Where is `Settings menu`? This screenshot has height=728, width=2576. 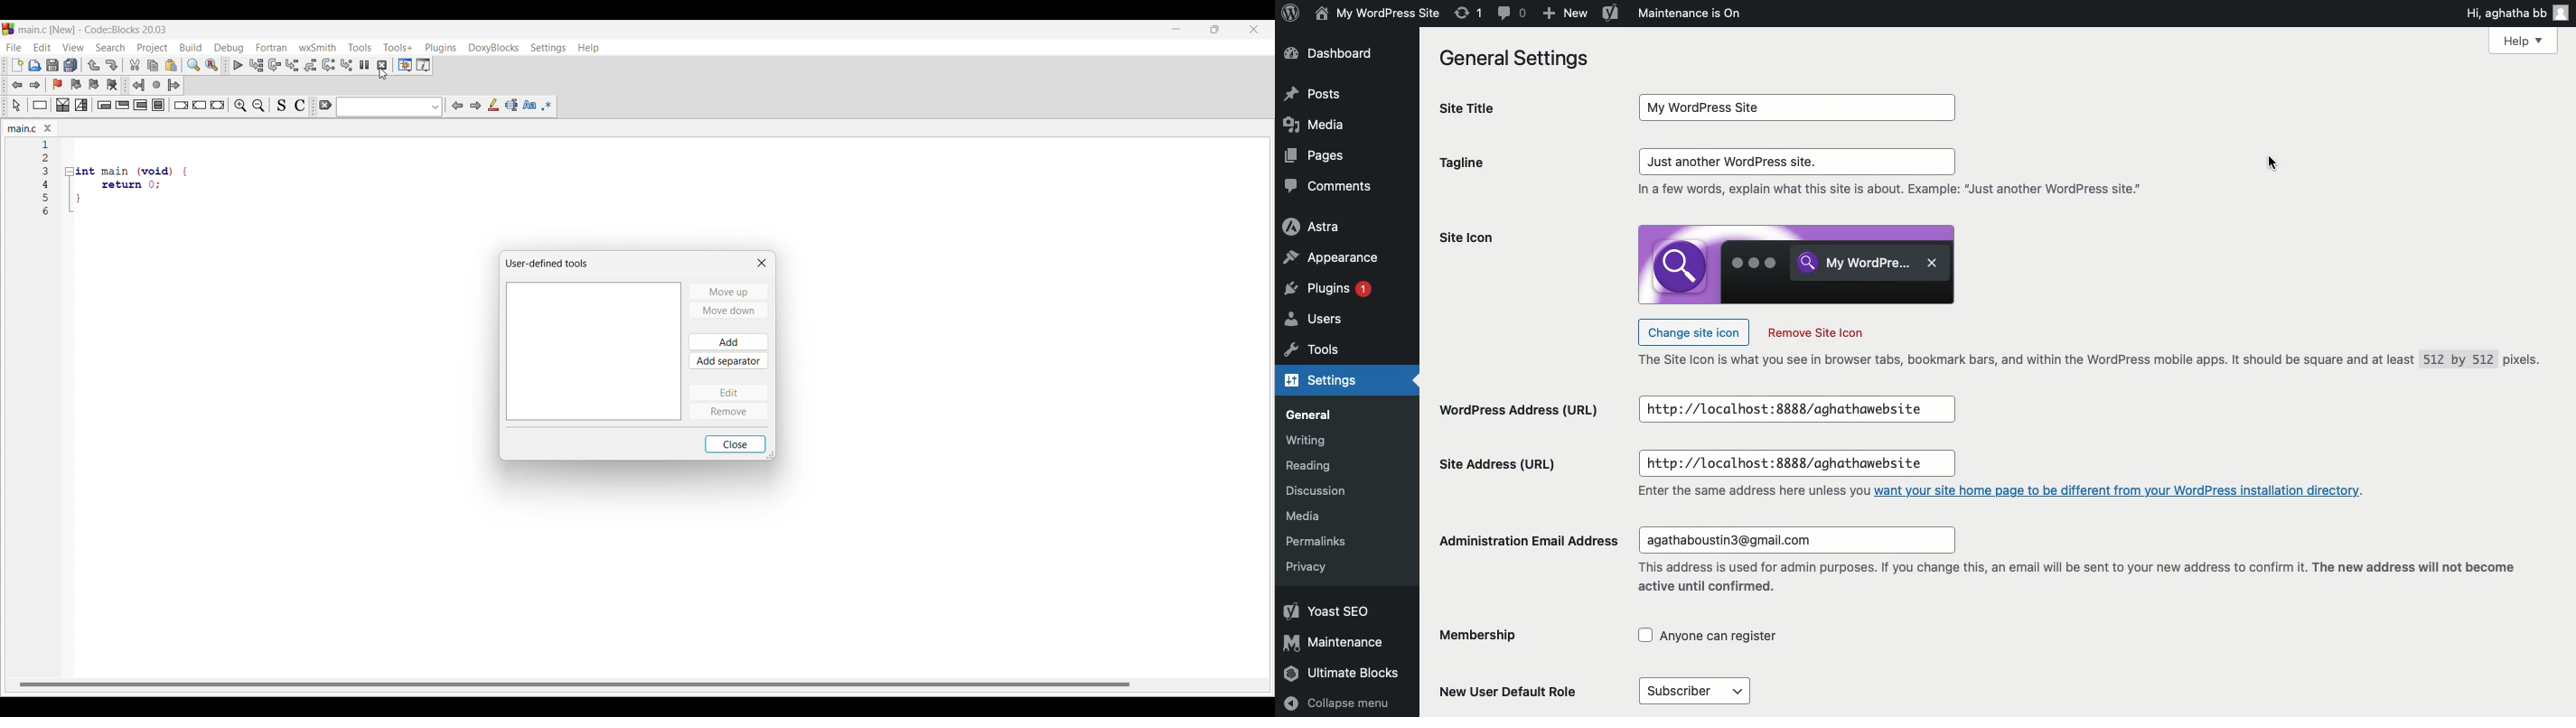
Settings menu is located at coordinates (548, 48).